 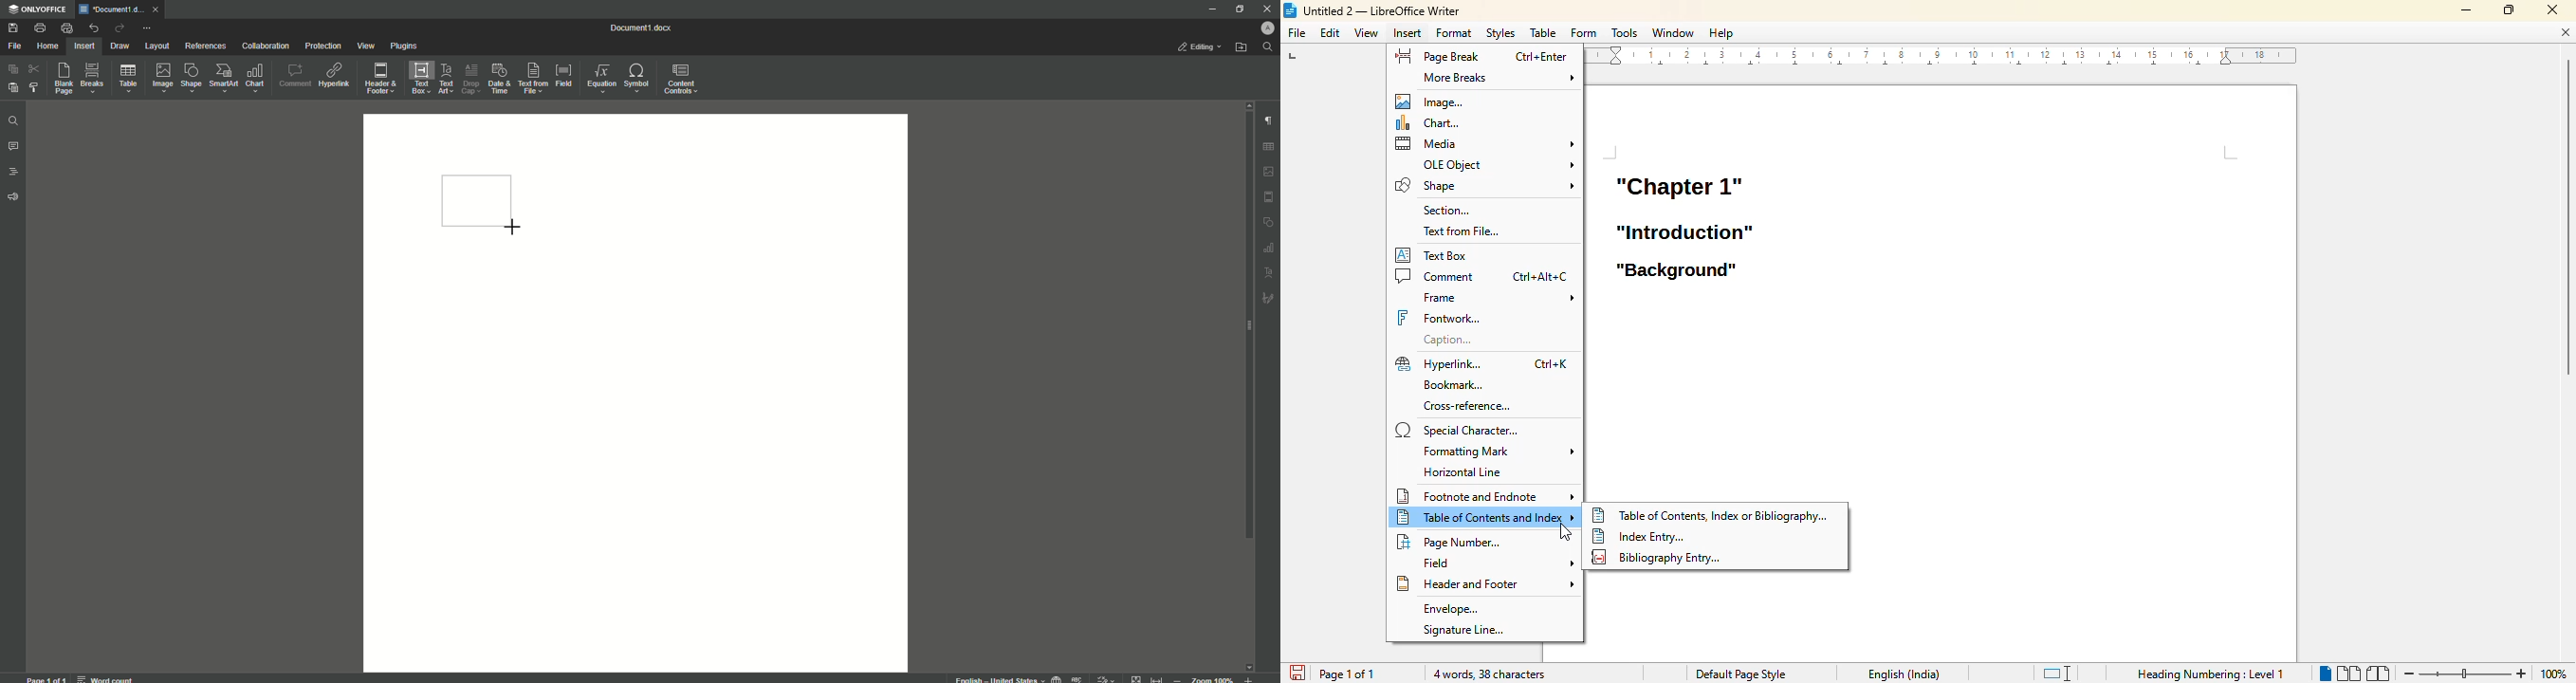 I want to click on Header and Footer, so click(x=379, y=79).